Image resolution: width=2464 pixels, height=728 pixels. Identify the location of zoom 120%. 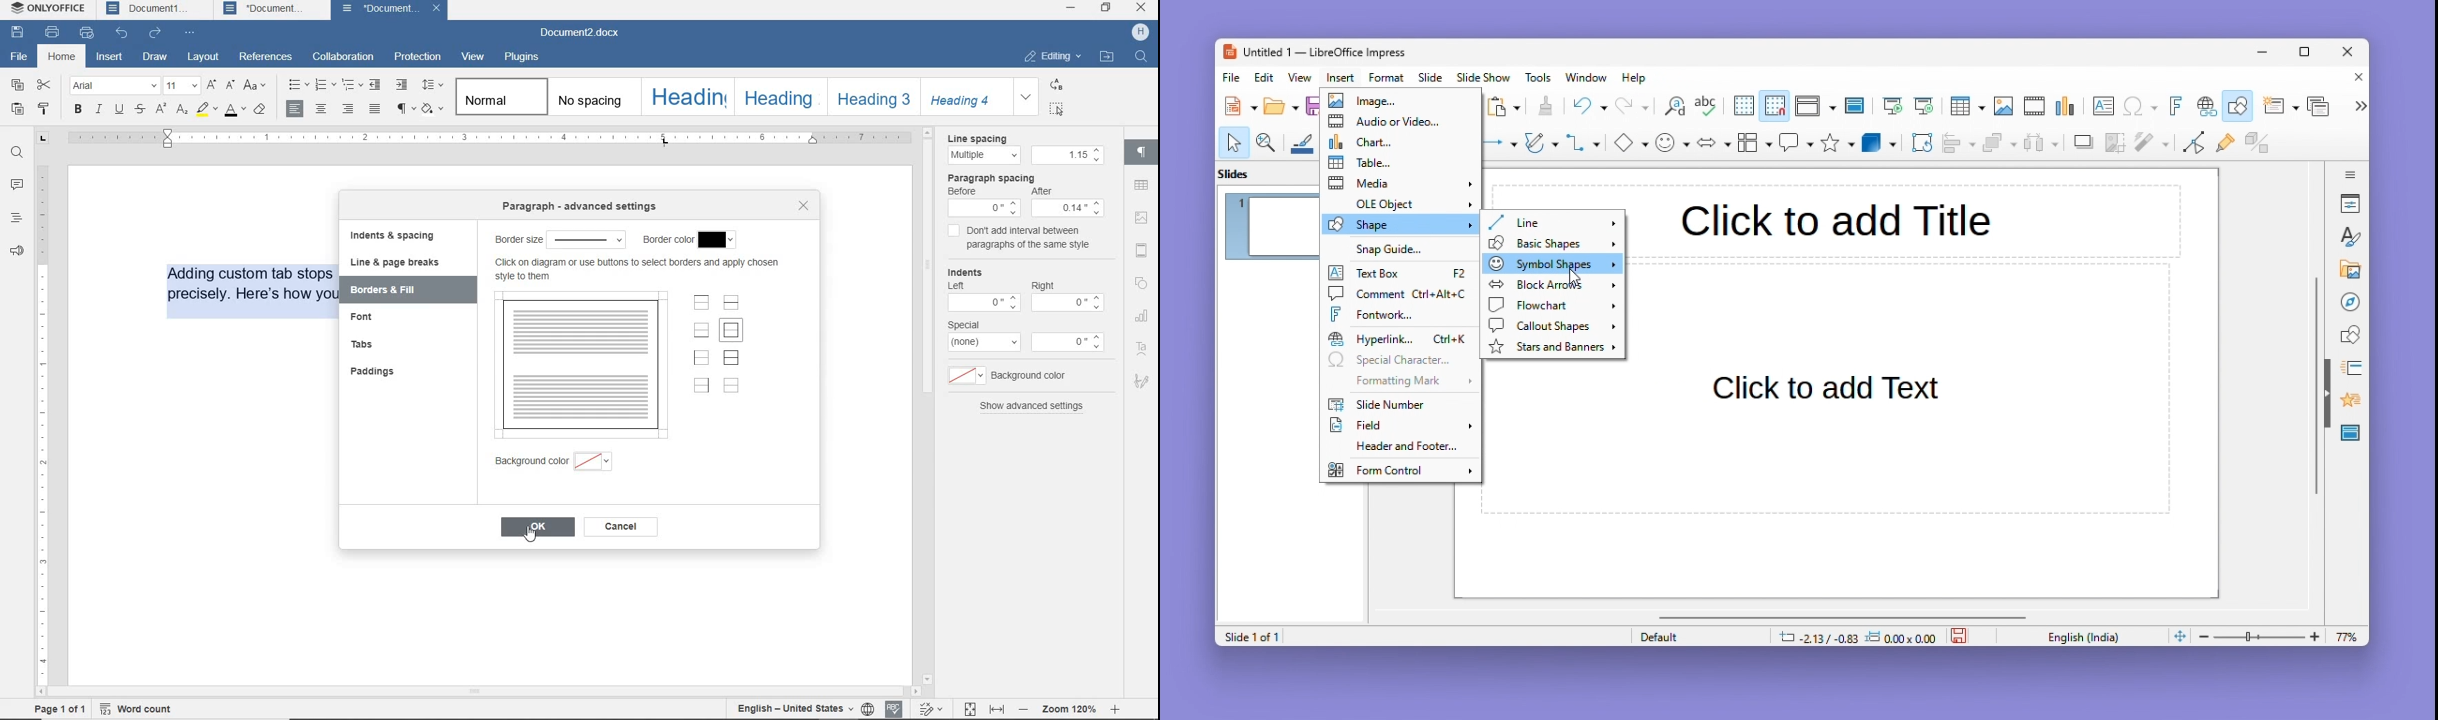
(1070, 706).